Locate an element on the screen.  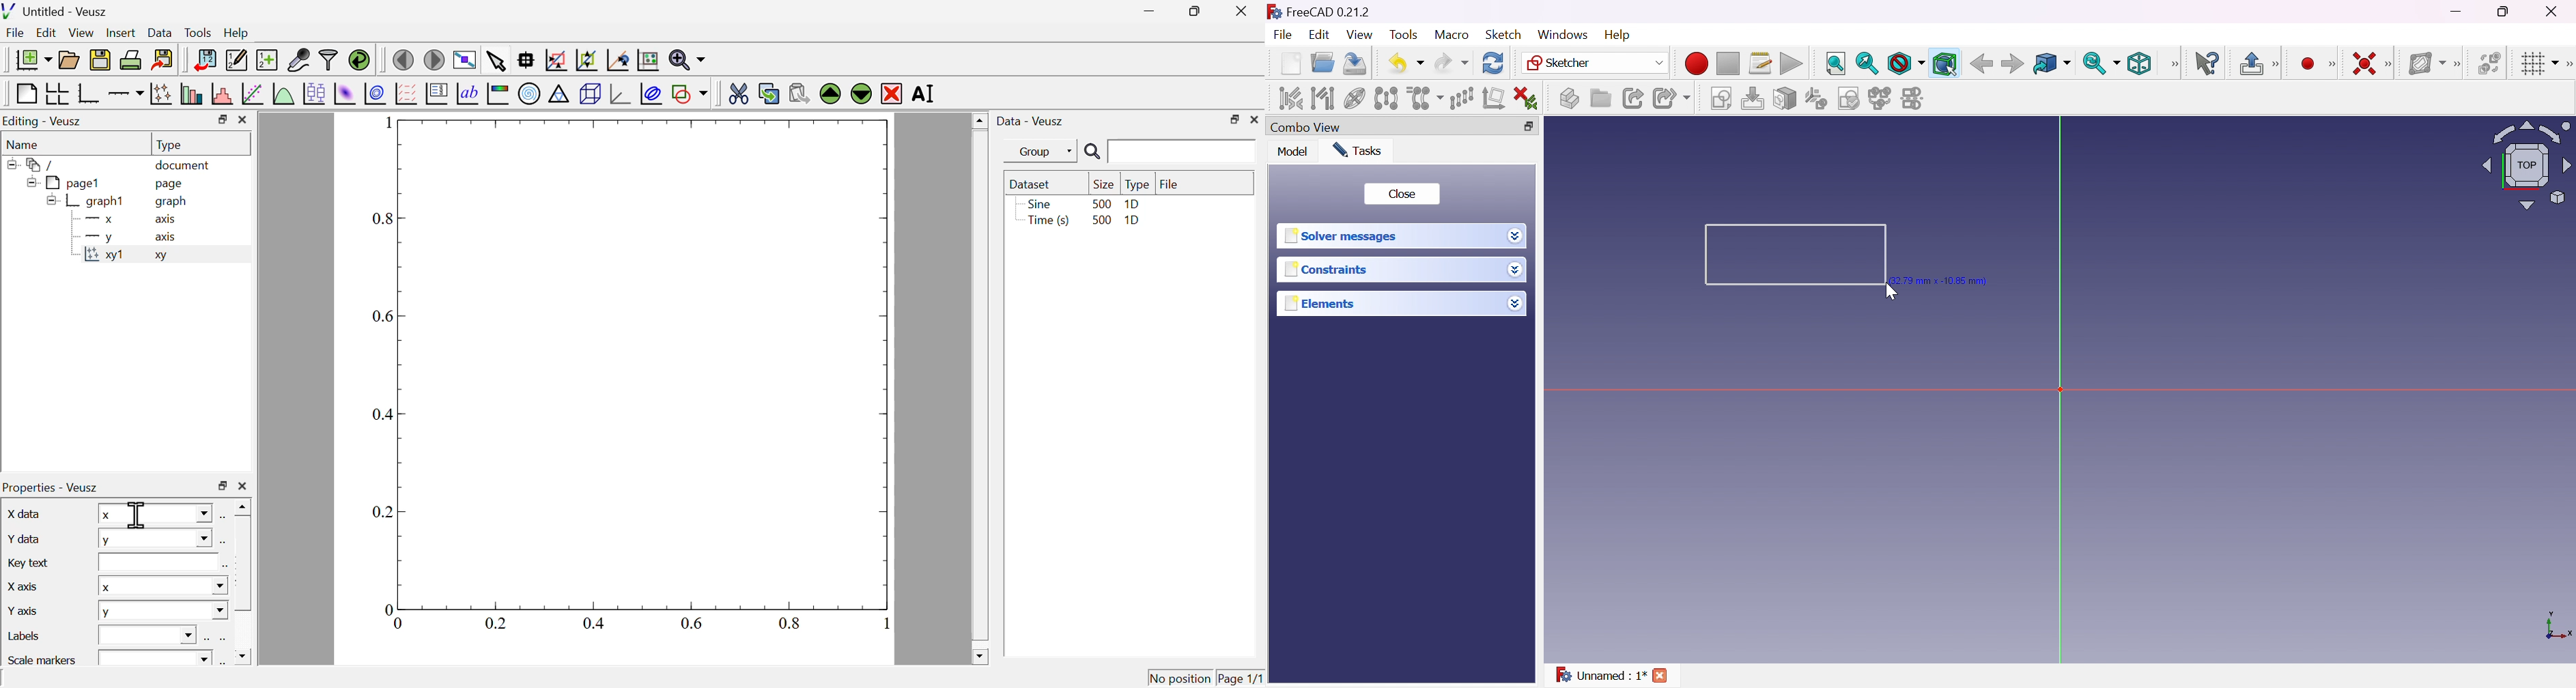
Delete all constraints is located at coordinates (1526, 98).